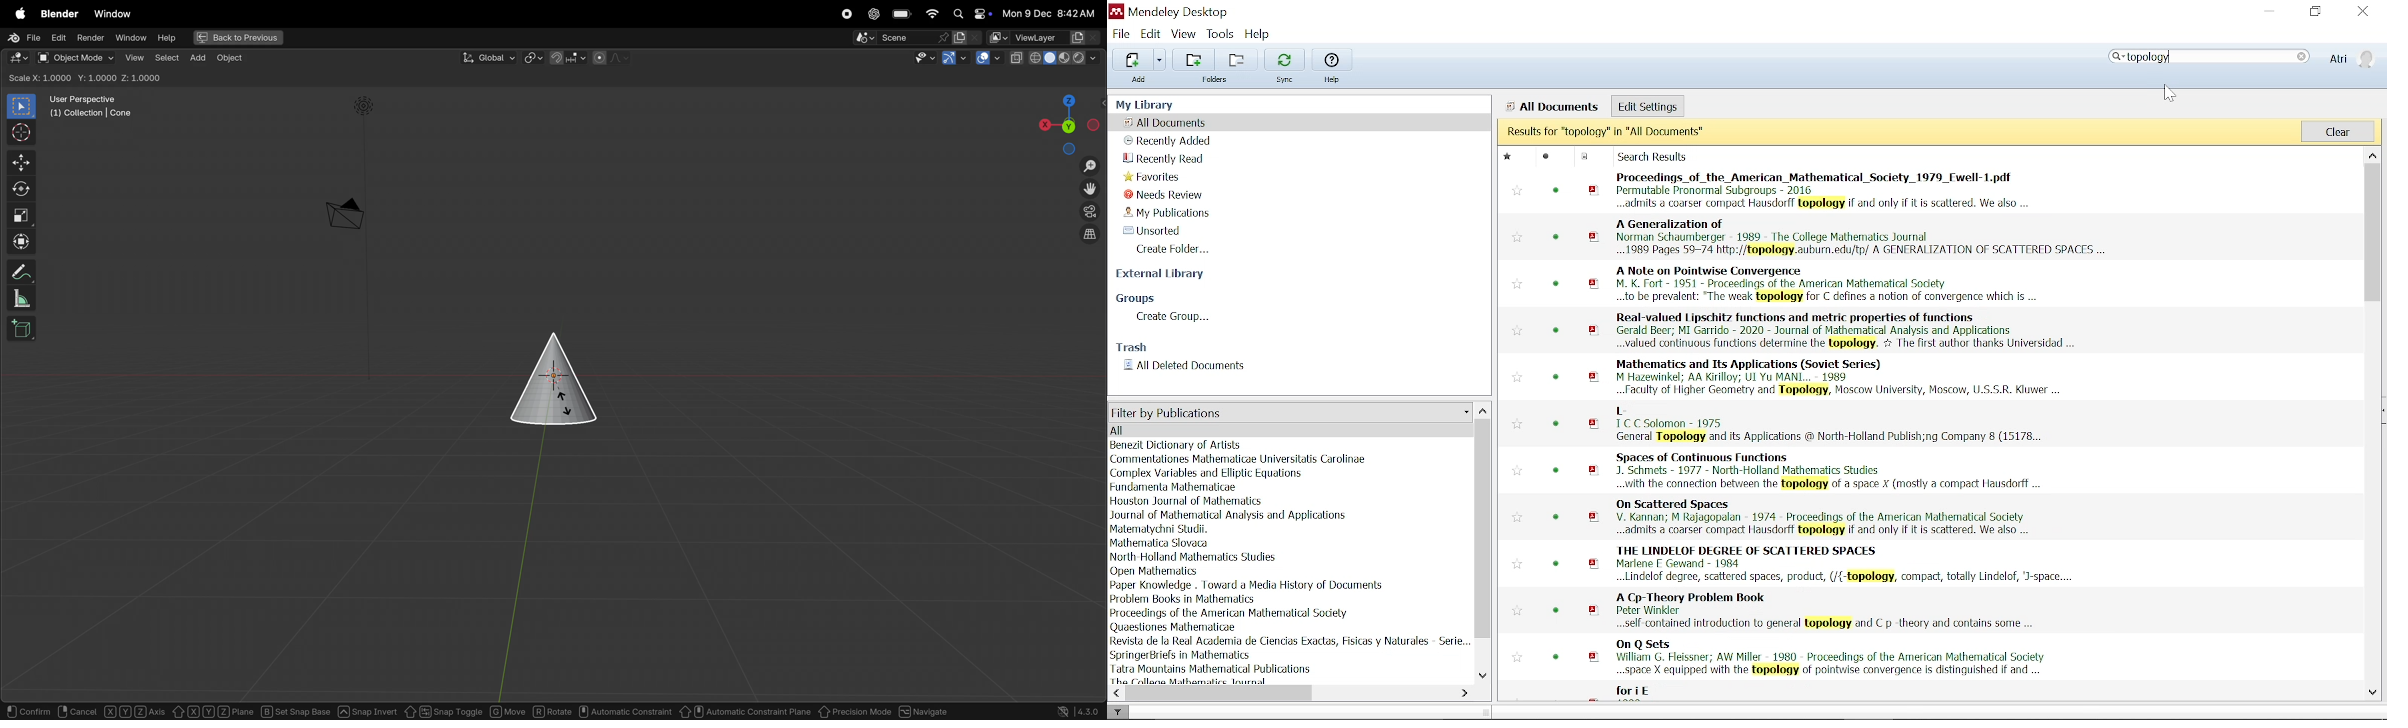 The height and width of the screenshot is (728, 2408). What do you see at coordinates (2337, 130) in the screenshot?
I see `Clear` at bounding box center [2337, 130].